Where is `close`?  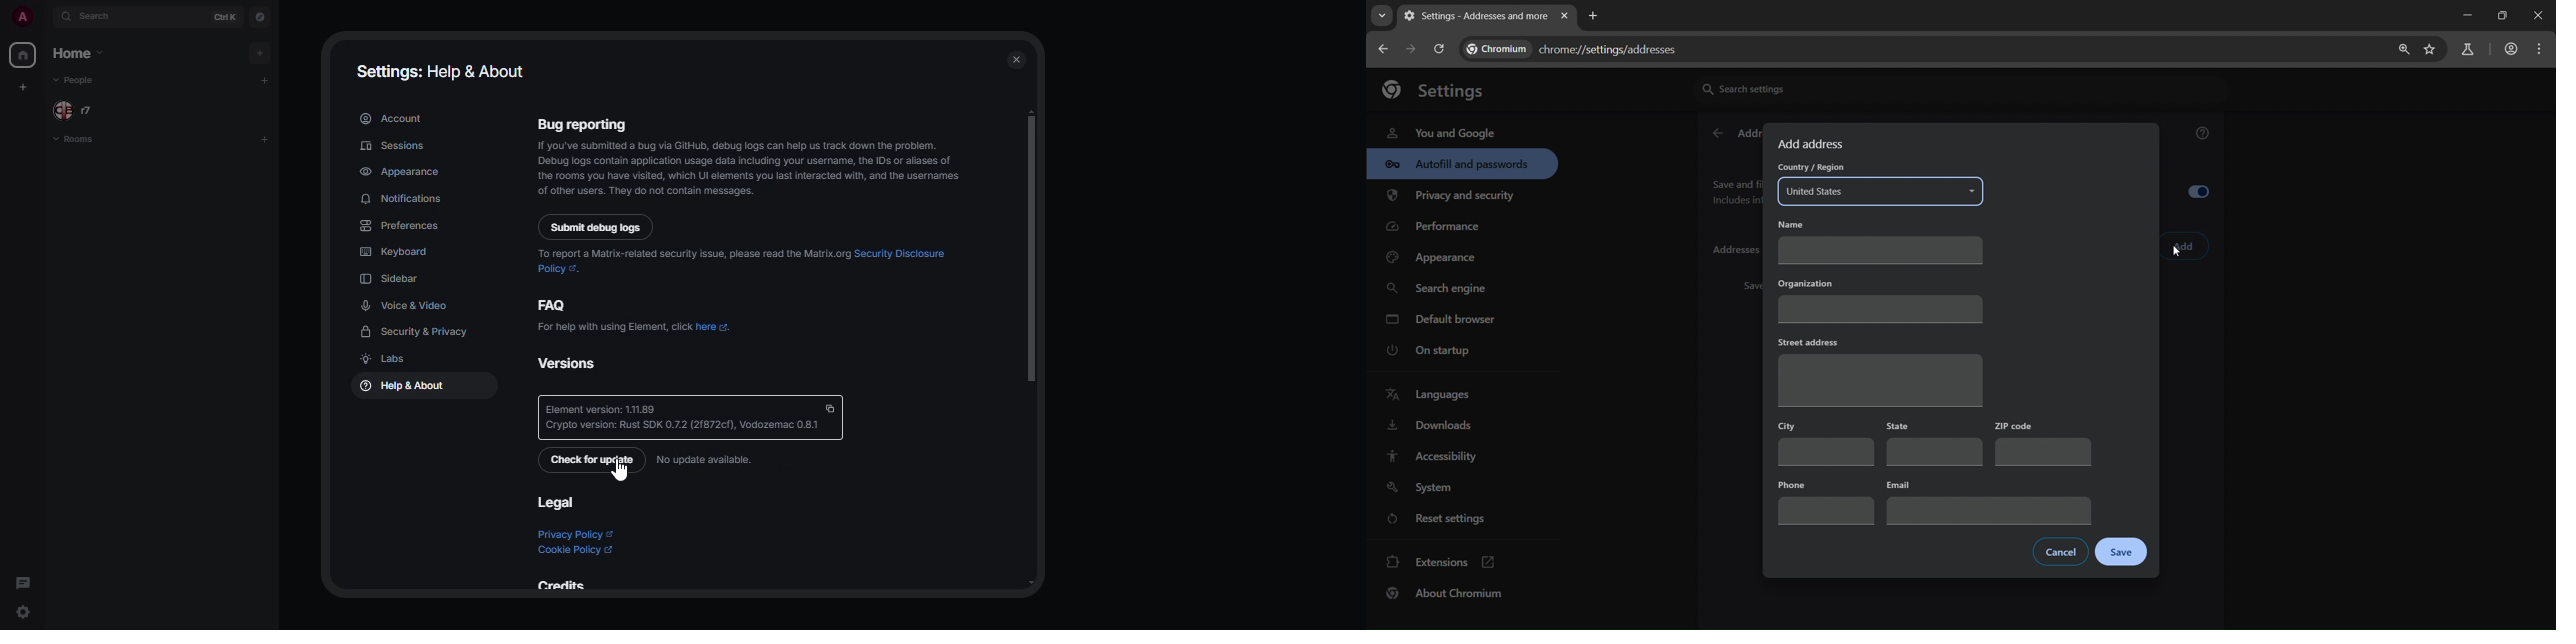
close is located at coordinates (1018, 61).